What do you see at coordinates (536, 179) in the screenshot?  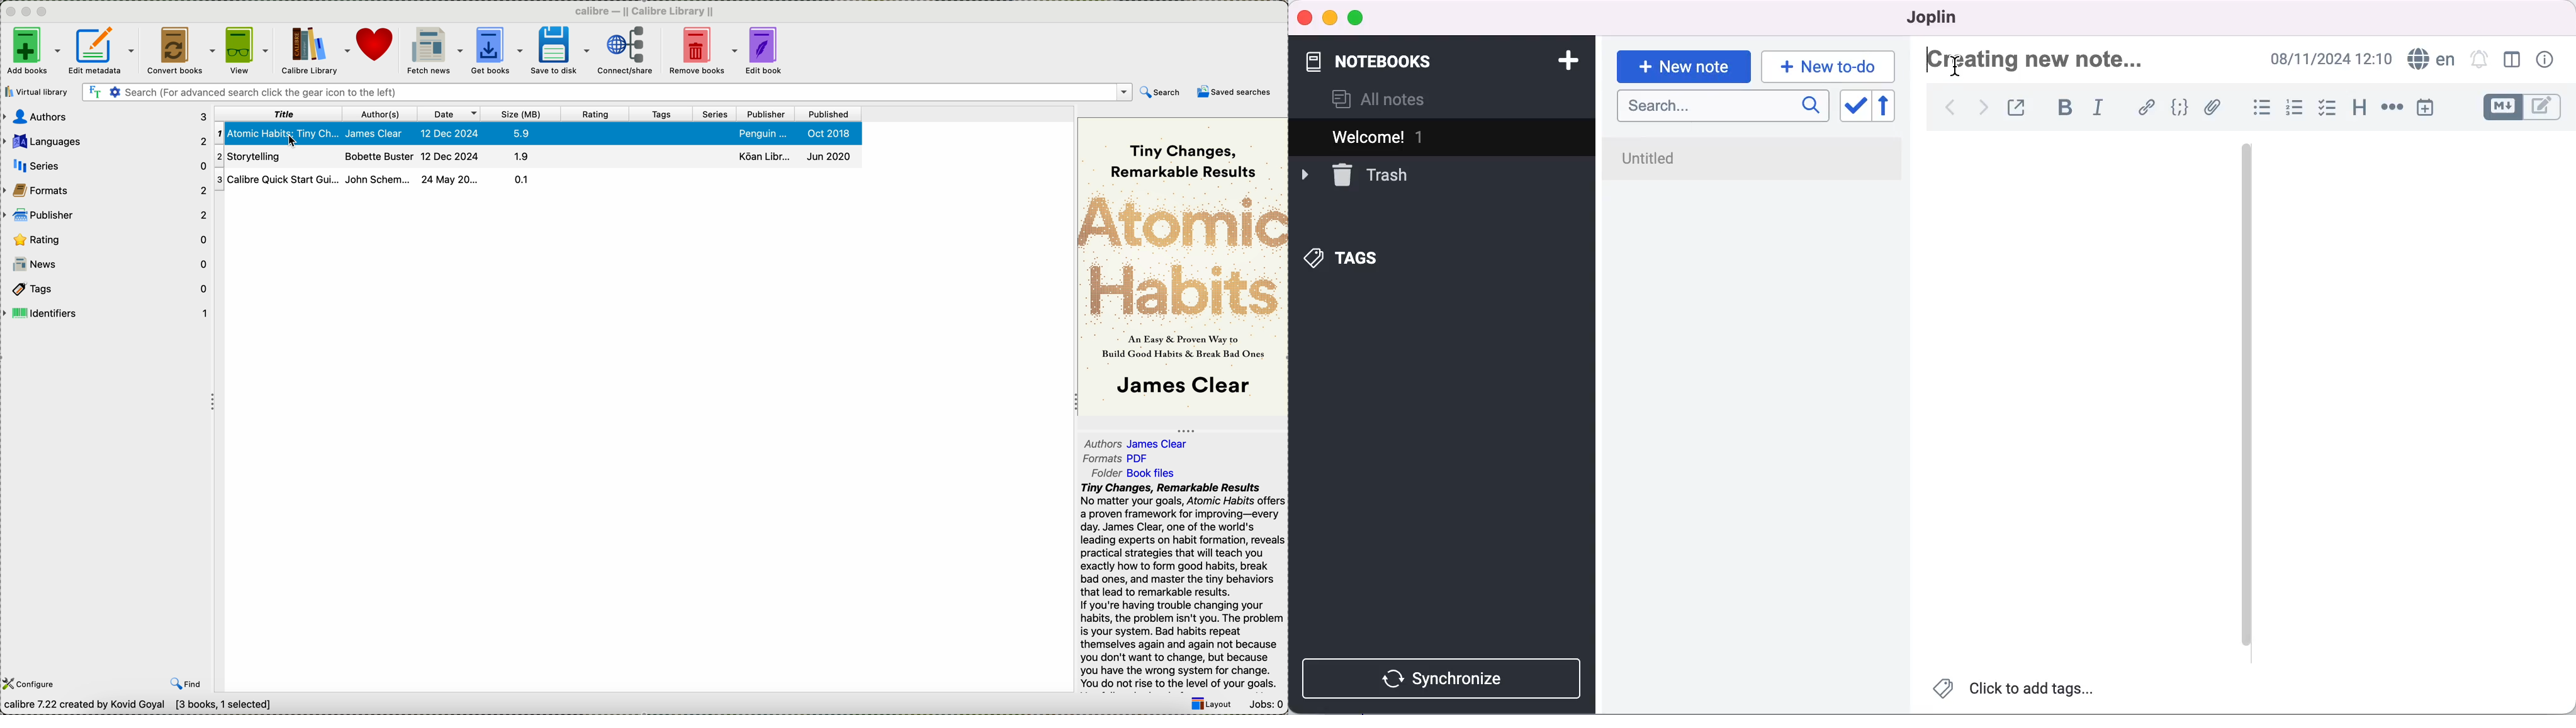 I see `third book` at bounding box center [536, 179].